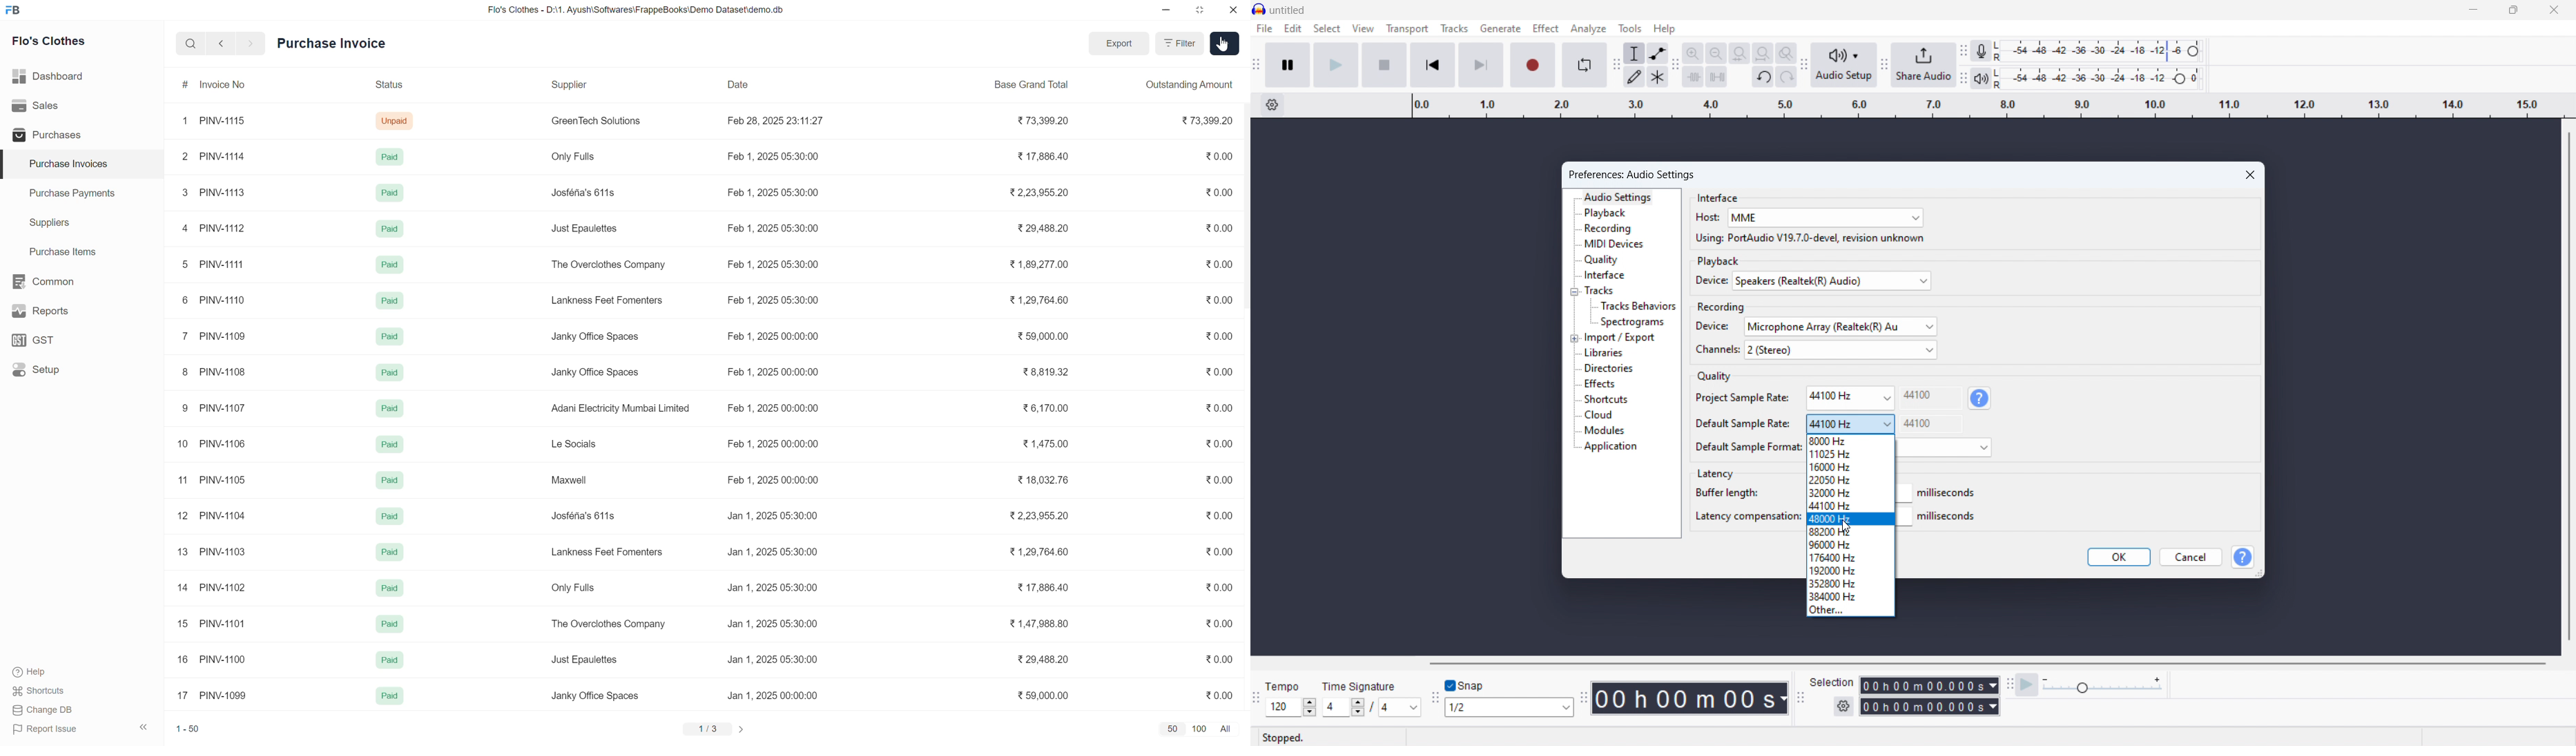 This screenshot has width=2576, height=756. I want to click on PINV-1107, so click(223, 408).